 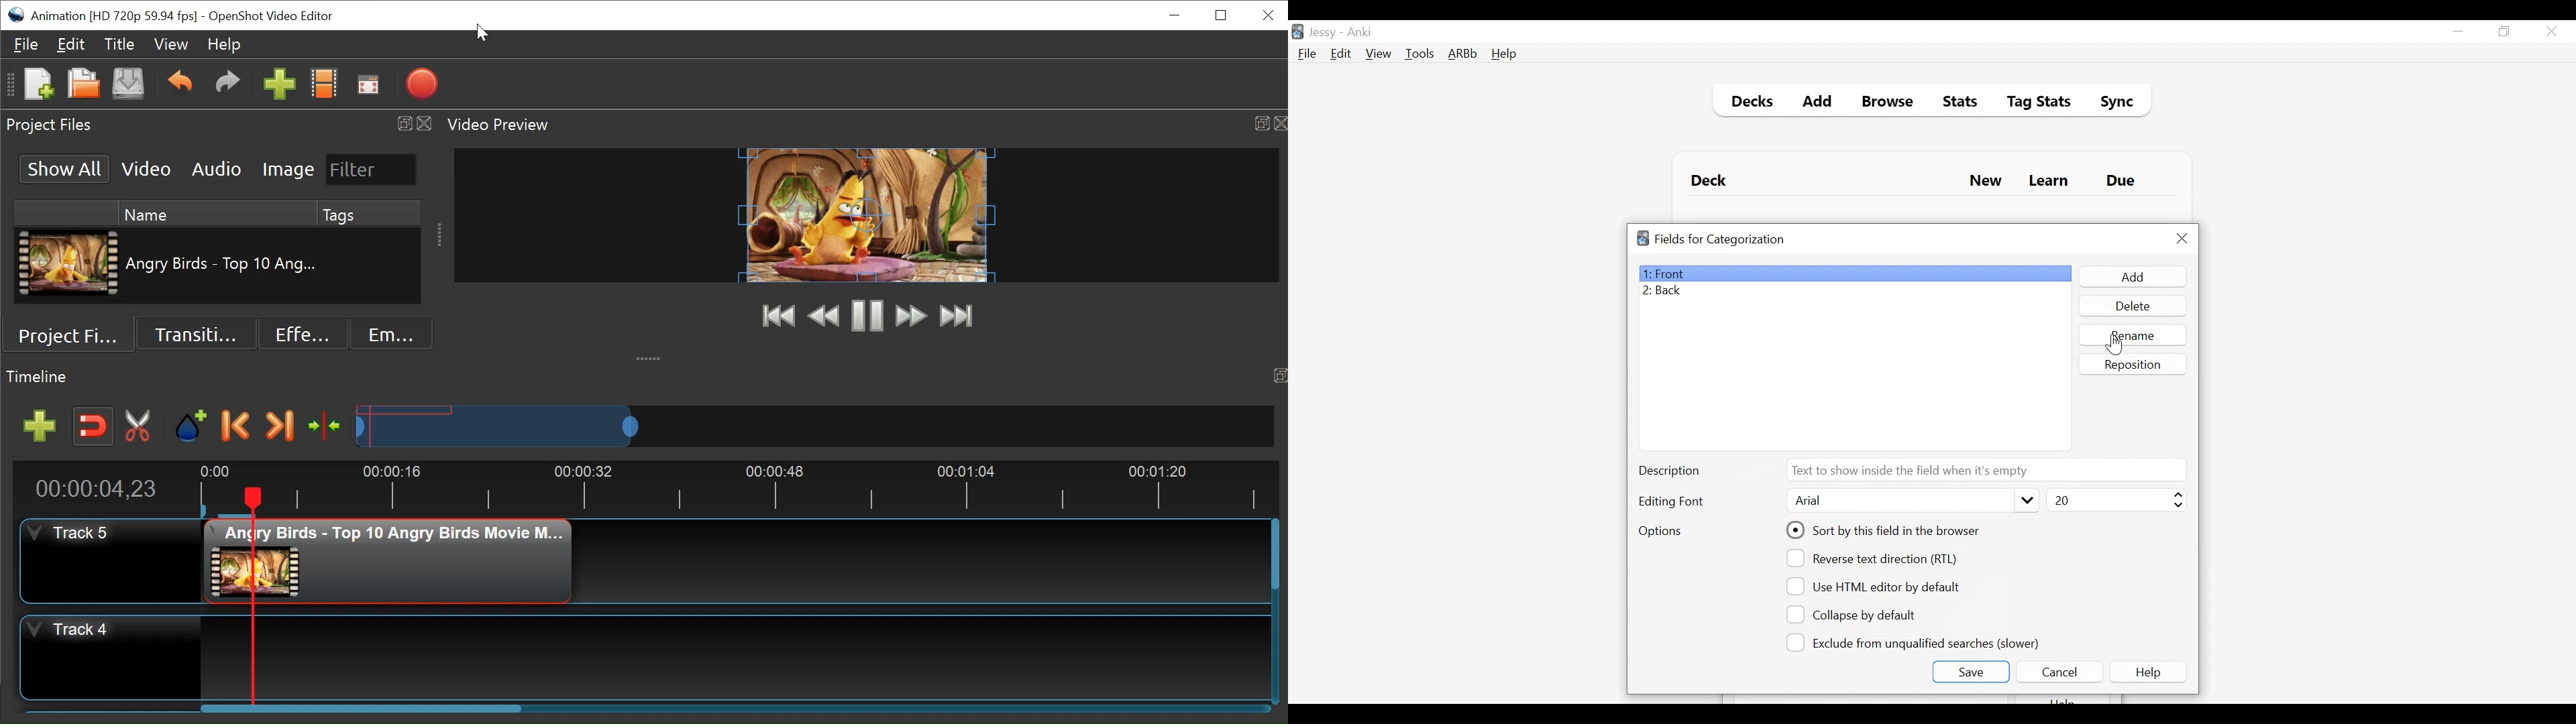 I want to click on Anki, so click(x=1360, y=32).